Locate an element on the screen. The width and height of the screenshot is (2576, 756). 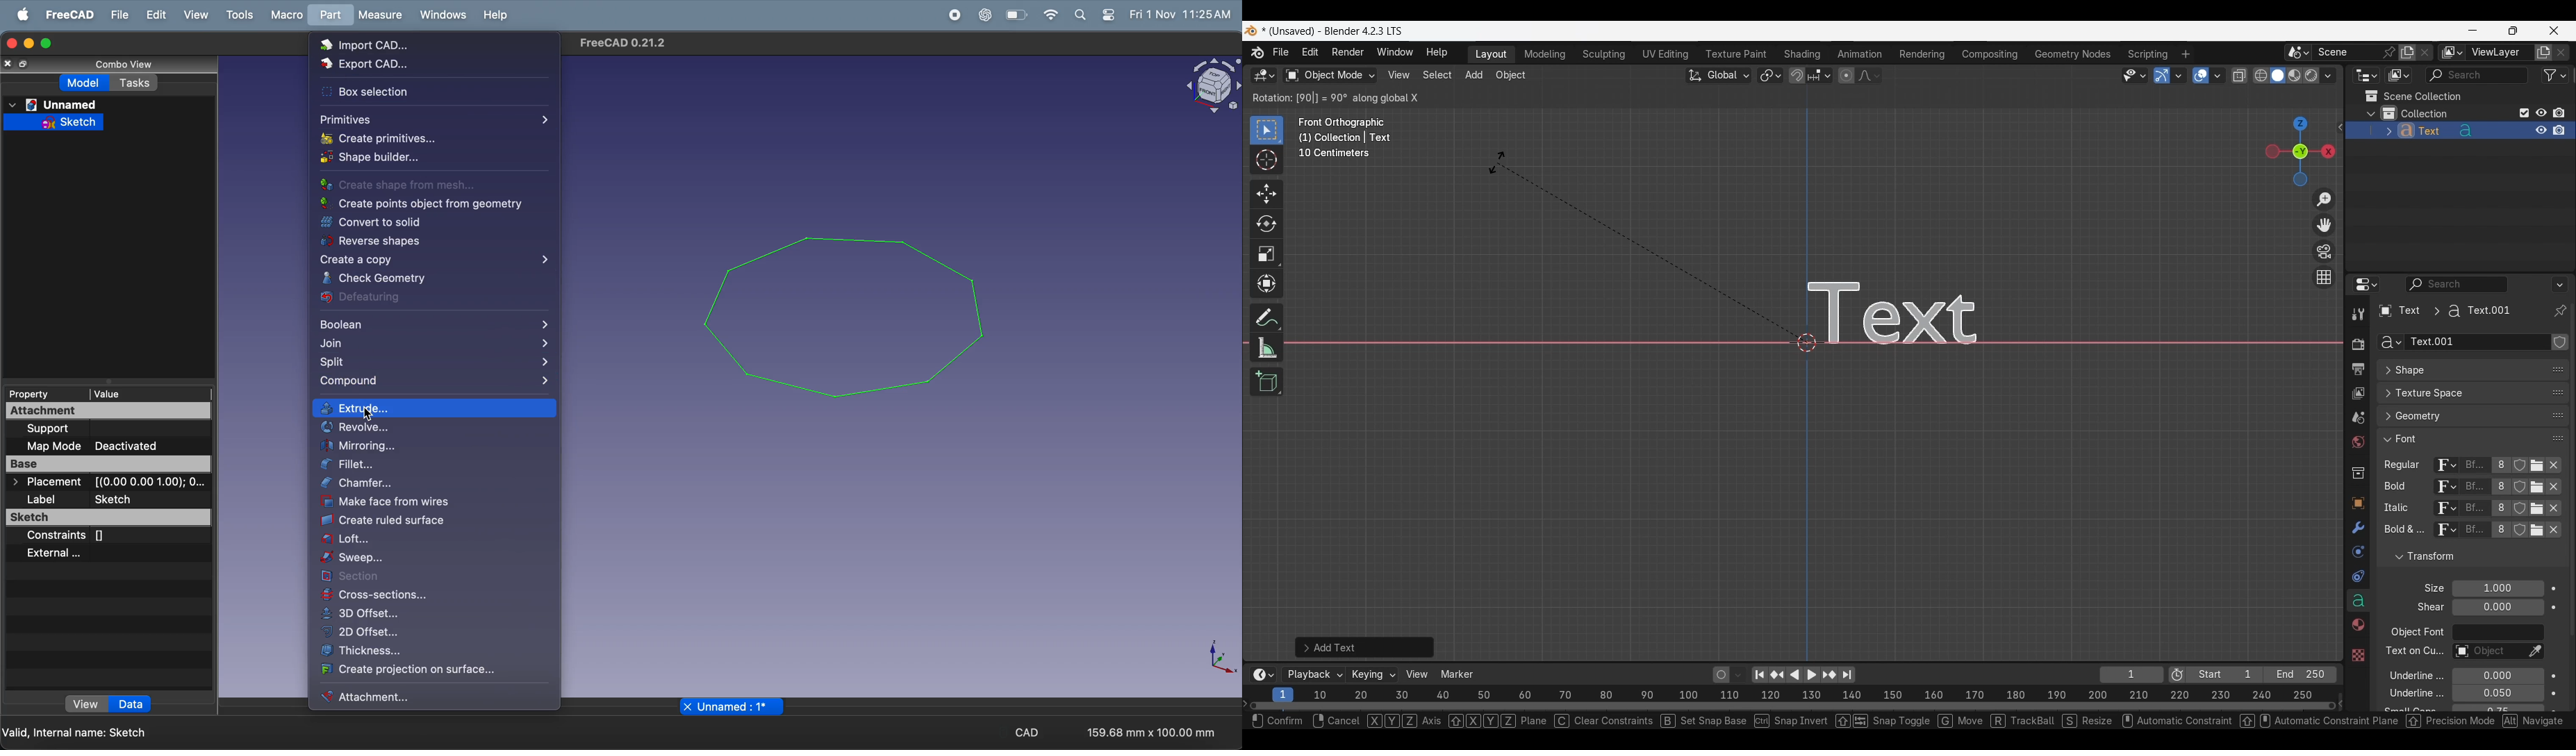
wifi is located at coordinates (1048, 14).